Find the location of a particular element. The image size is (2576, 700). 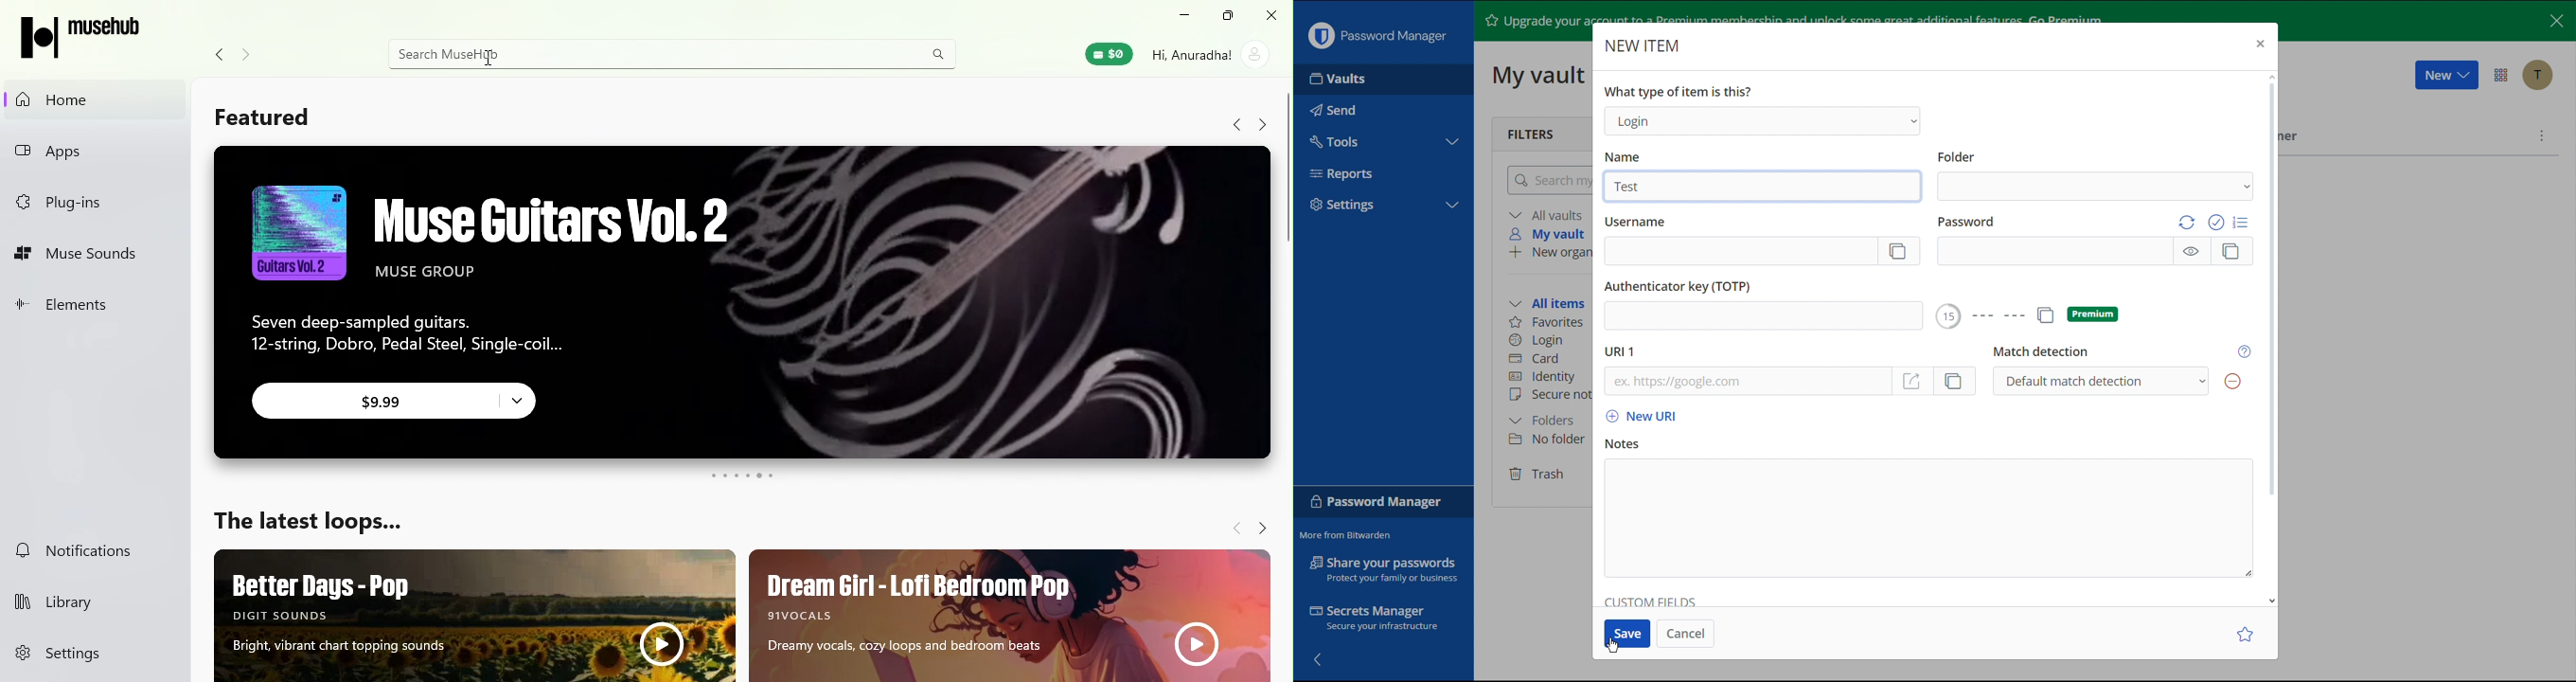

Custom Fields is located at coordinates (1652, 600).